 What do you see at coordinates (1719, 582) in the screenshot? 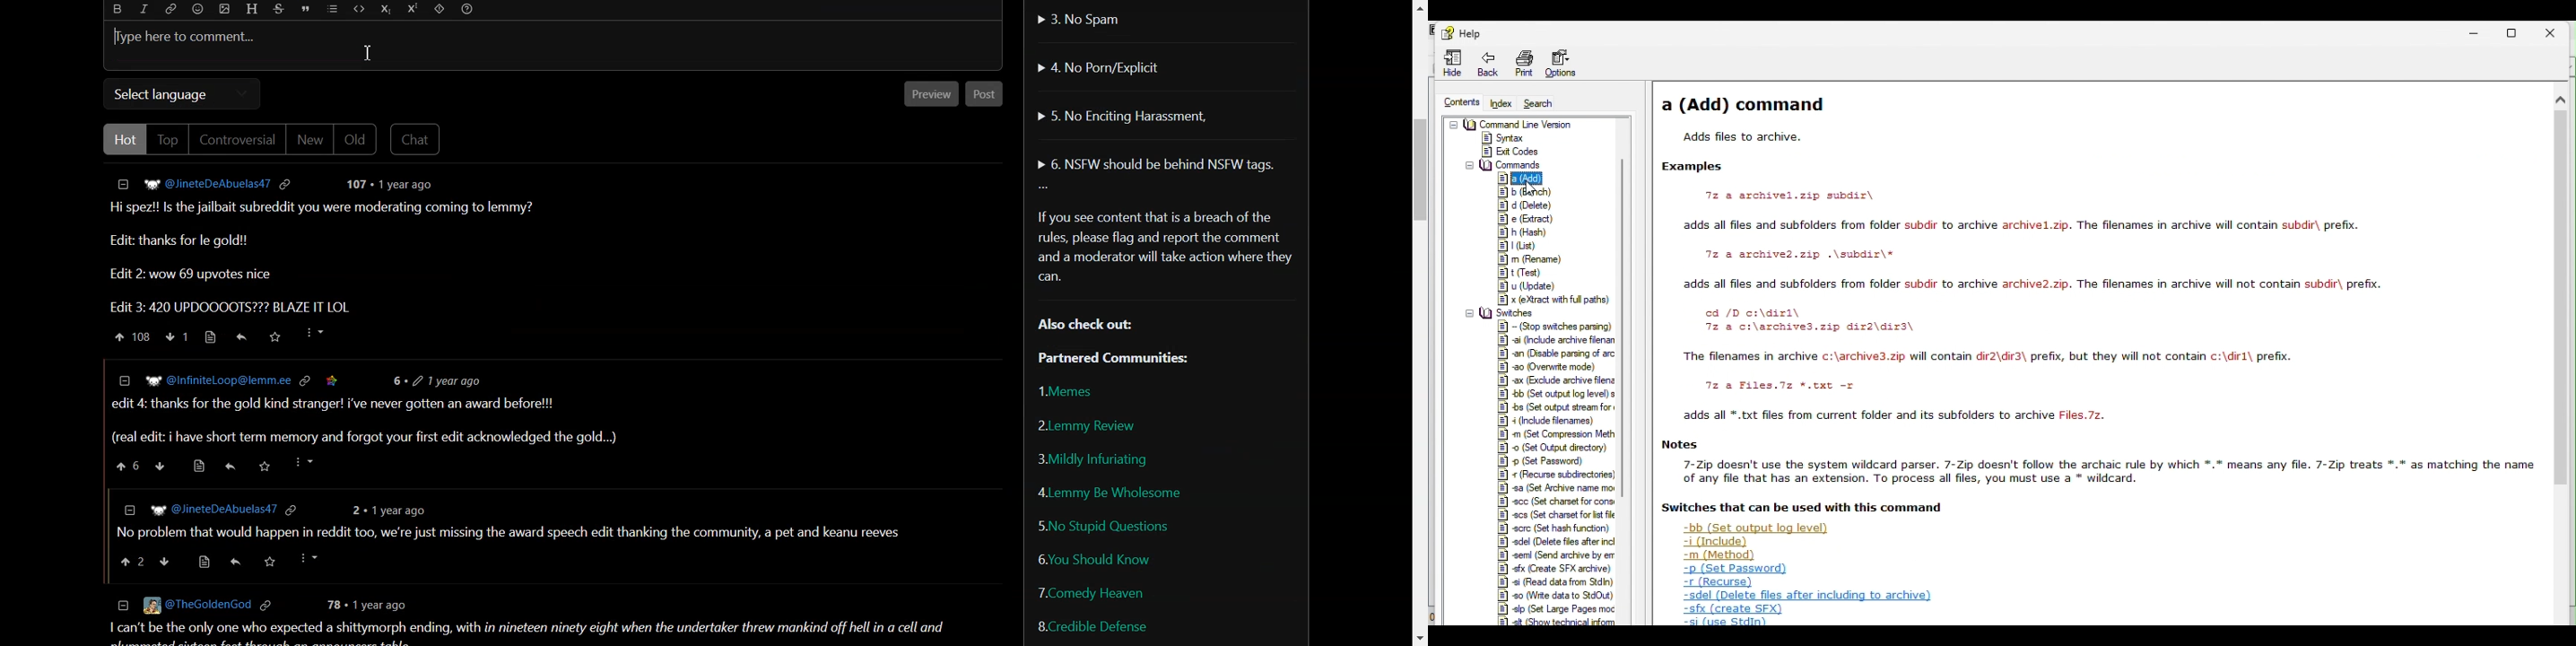
I see `-r` at bounding box center [1719, 582].